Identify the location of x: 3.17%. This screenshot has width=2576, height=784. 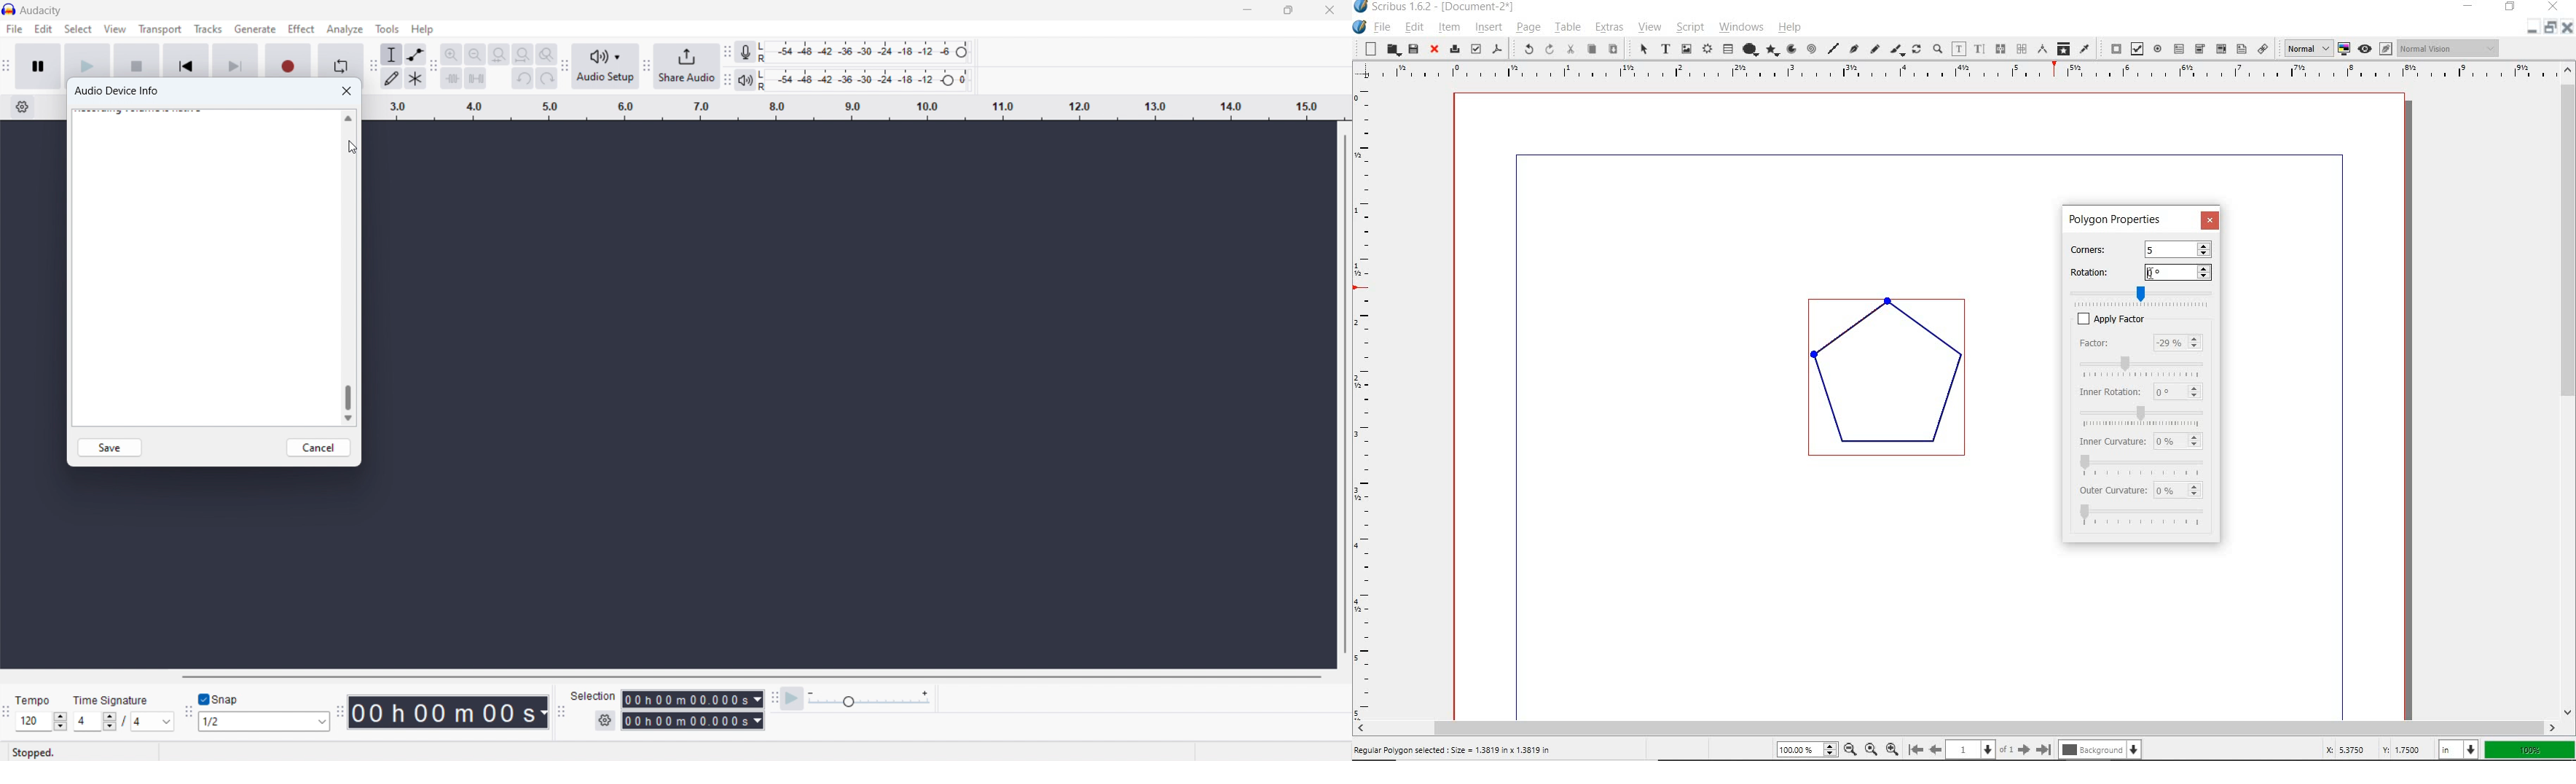
(2342, 749).